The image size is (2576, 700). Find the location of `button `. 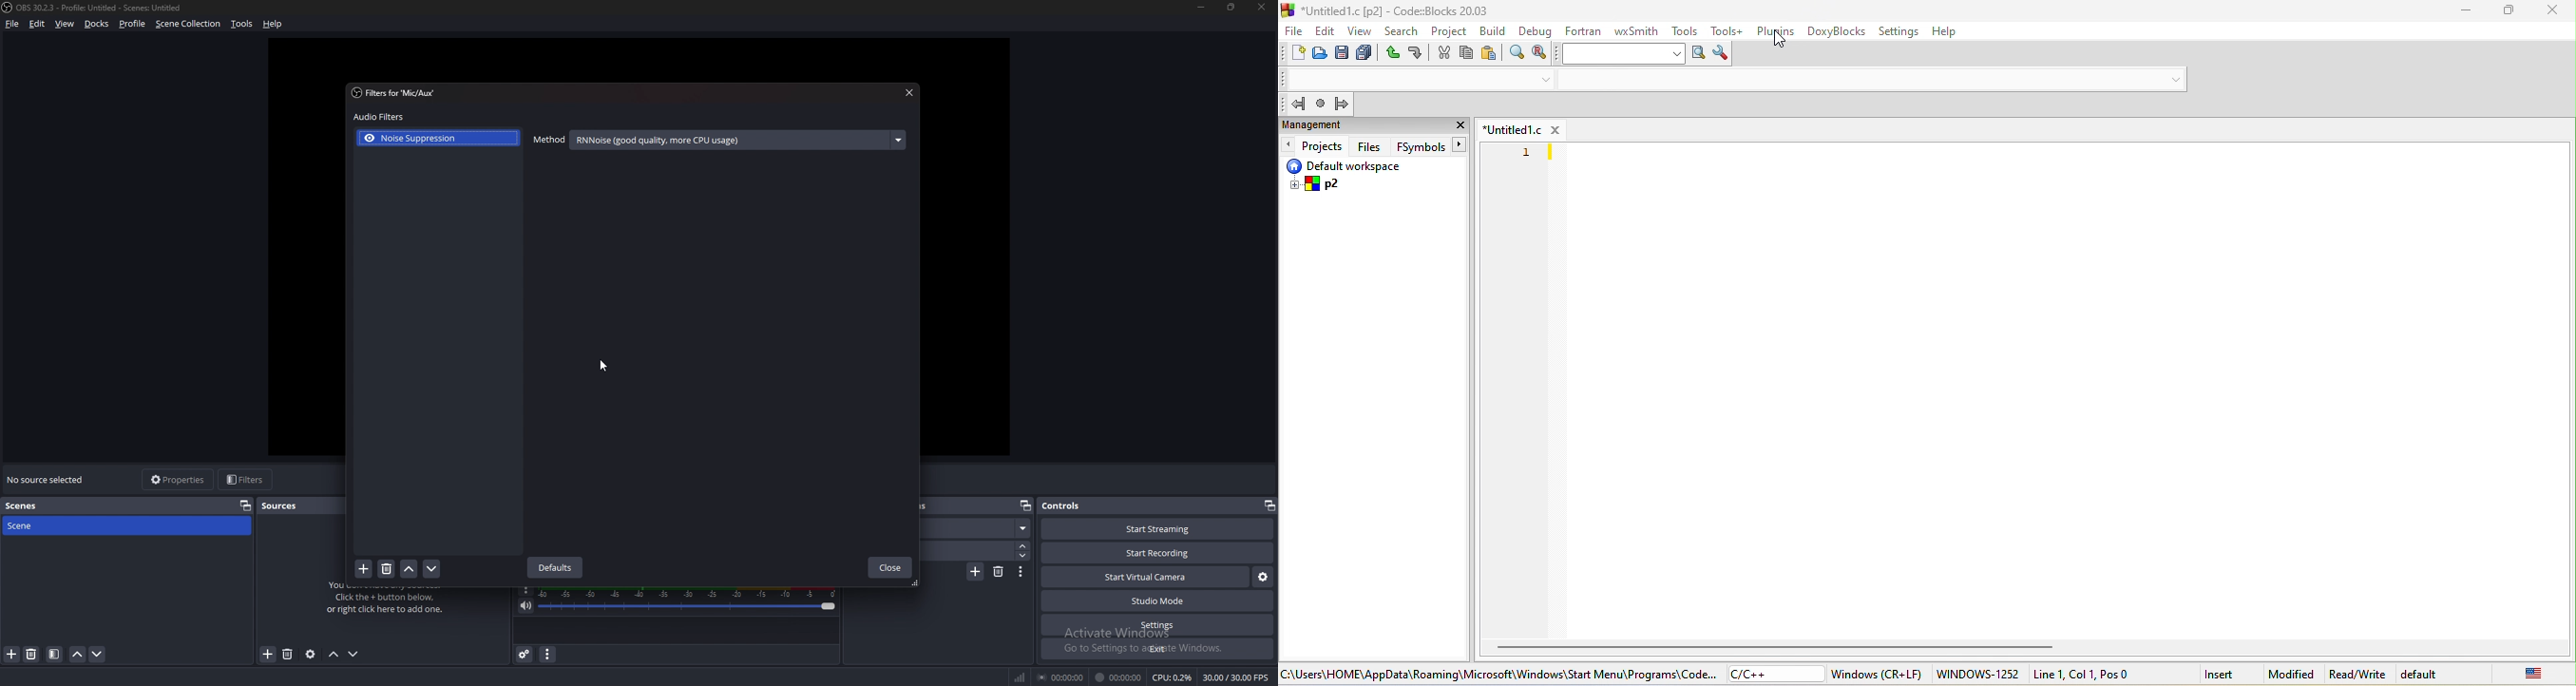

button  is located at coordinates (1460, 144).